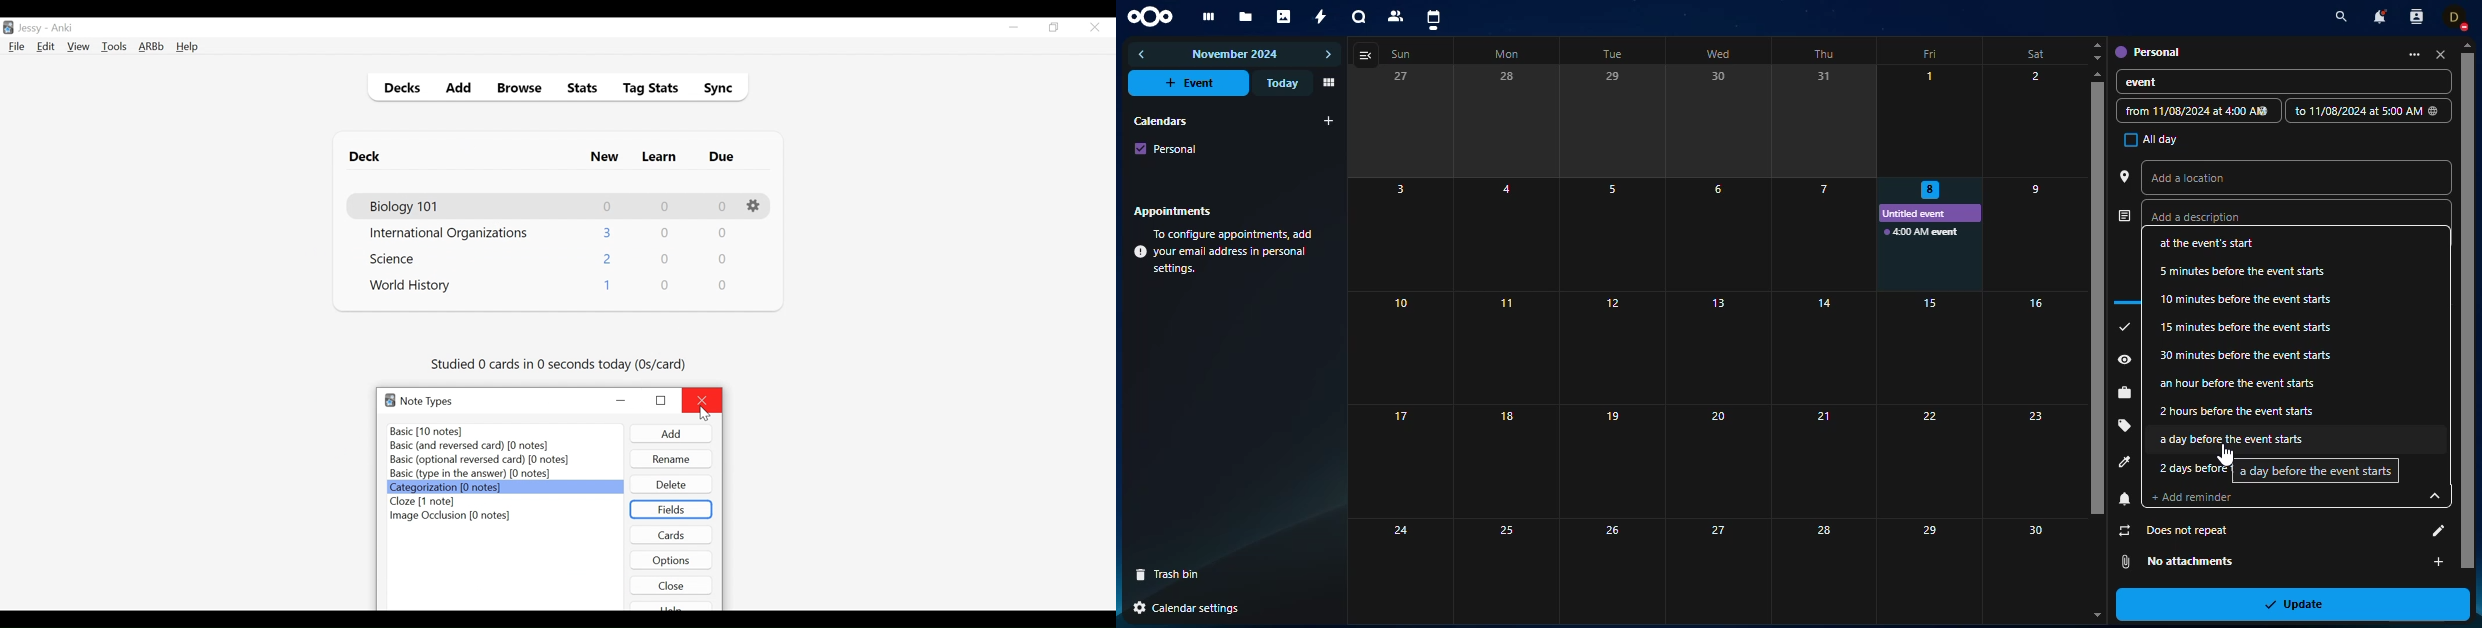 The height and width of the screenshot is (644, 2492). Describe the element at coordinates (1322, 17) in the screenshot. I see `activity` at that location.